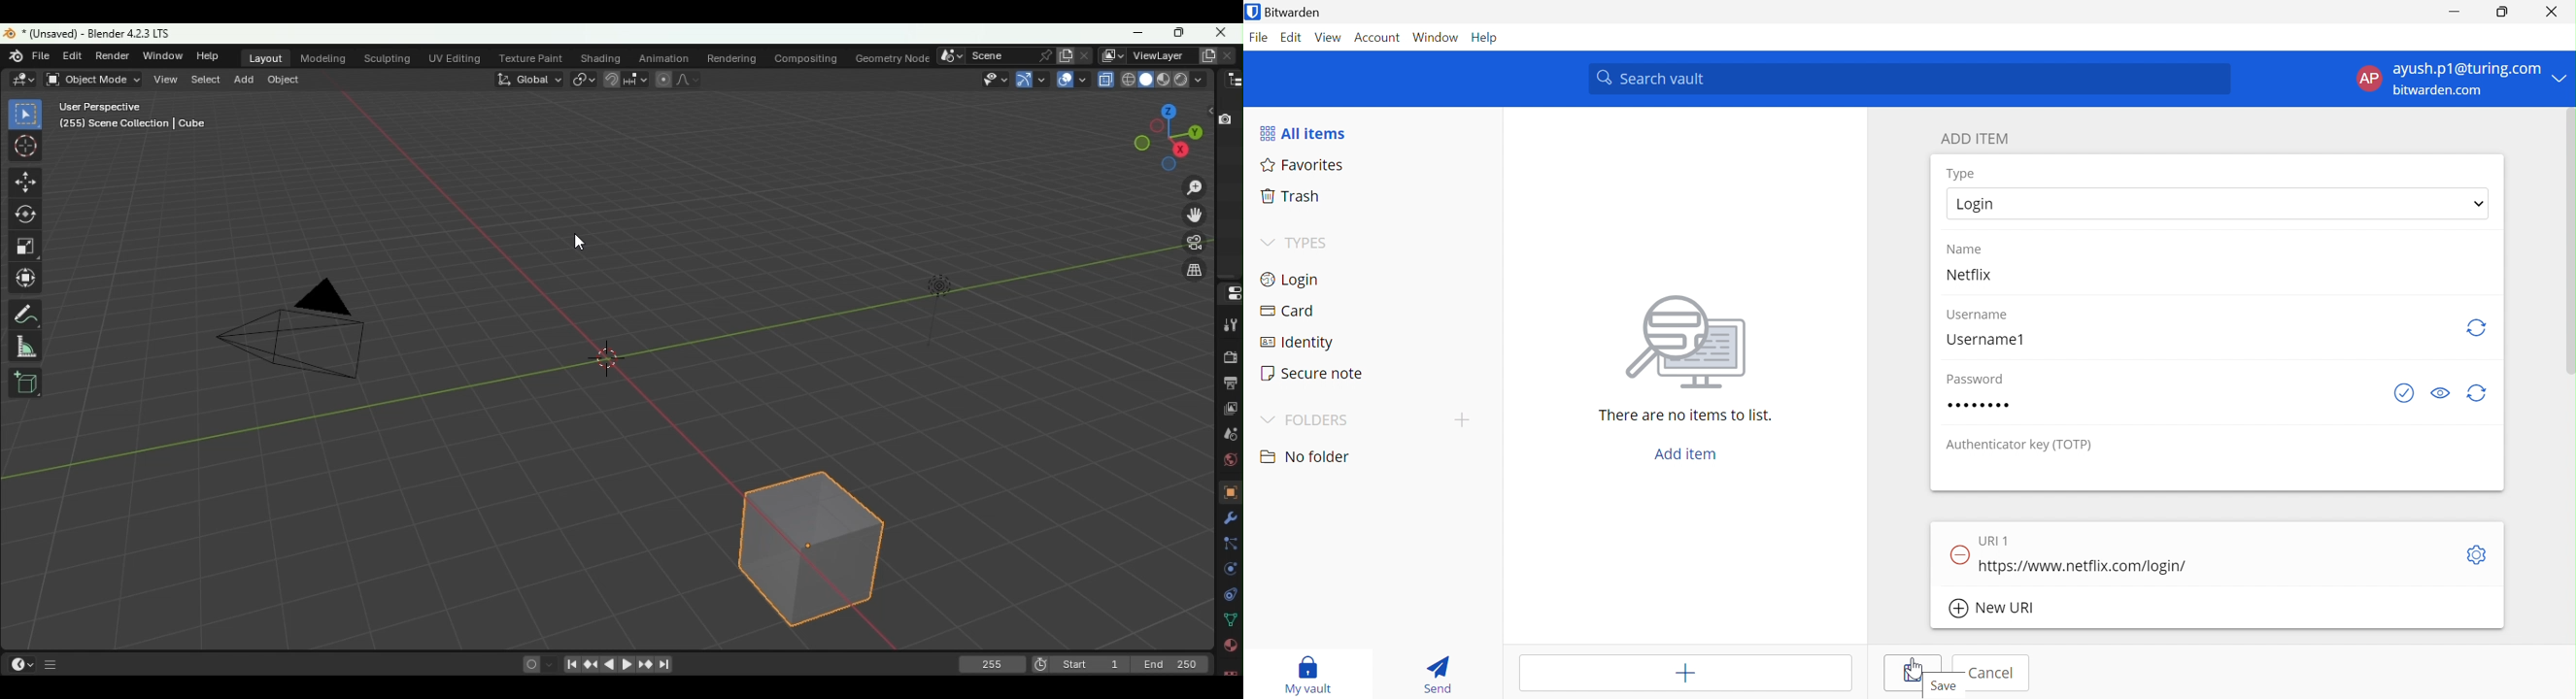 This screenshot has width=2576, height=700. What do you see at coordinates (1193, 273) in the screenshot?
I see `Switch the current view from perspective/orthographic projection` at bounding box center [1193, 273].